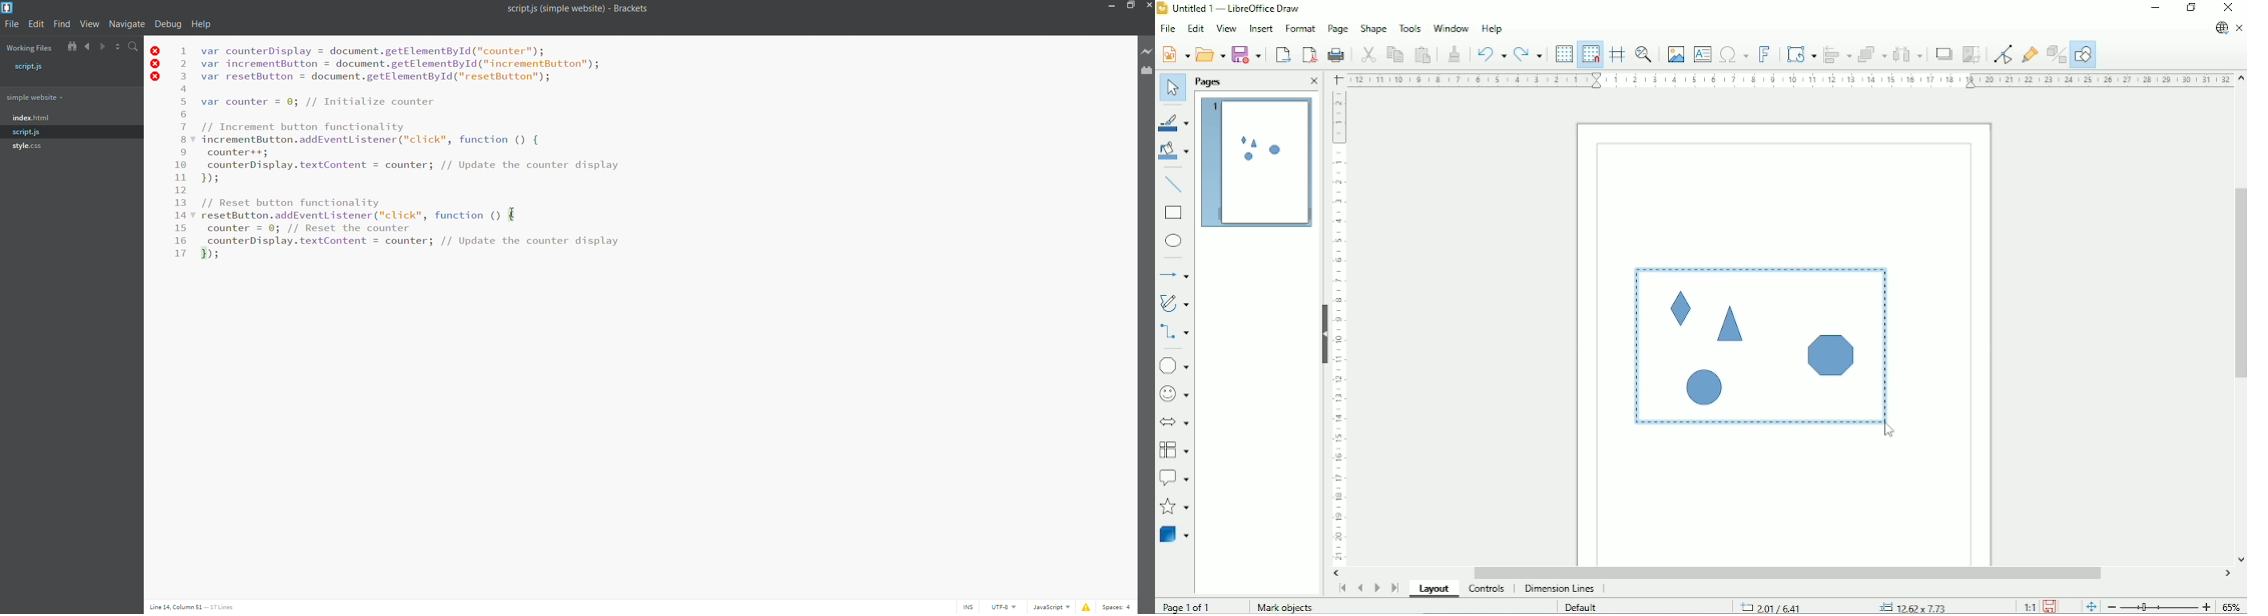  What do you see at coordinates (1283, 607) in the screenshot?
I see `Mark objects` at bounding box center [1283, 607].